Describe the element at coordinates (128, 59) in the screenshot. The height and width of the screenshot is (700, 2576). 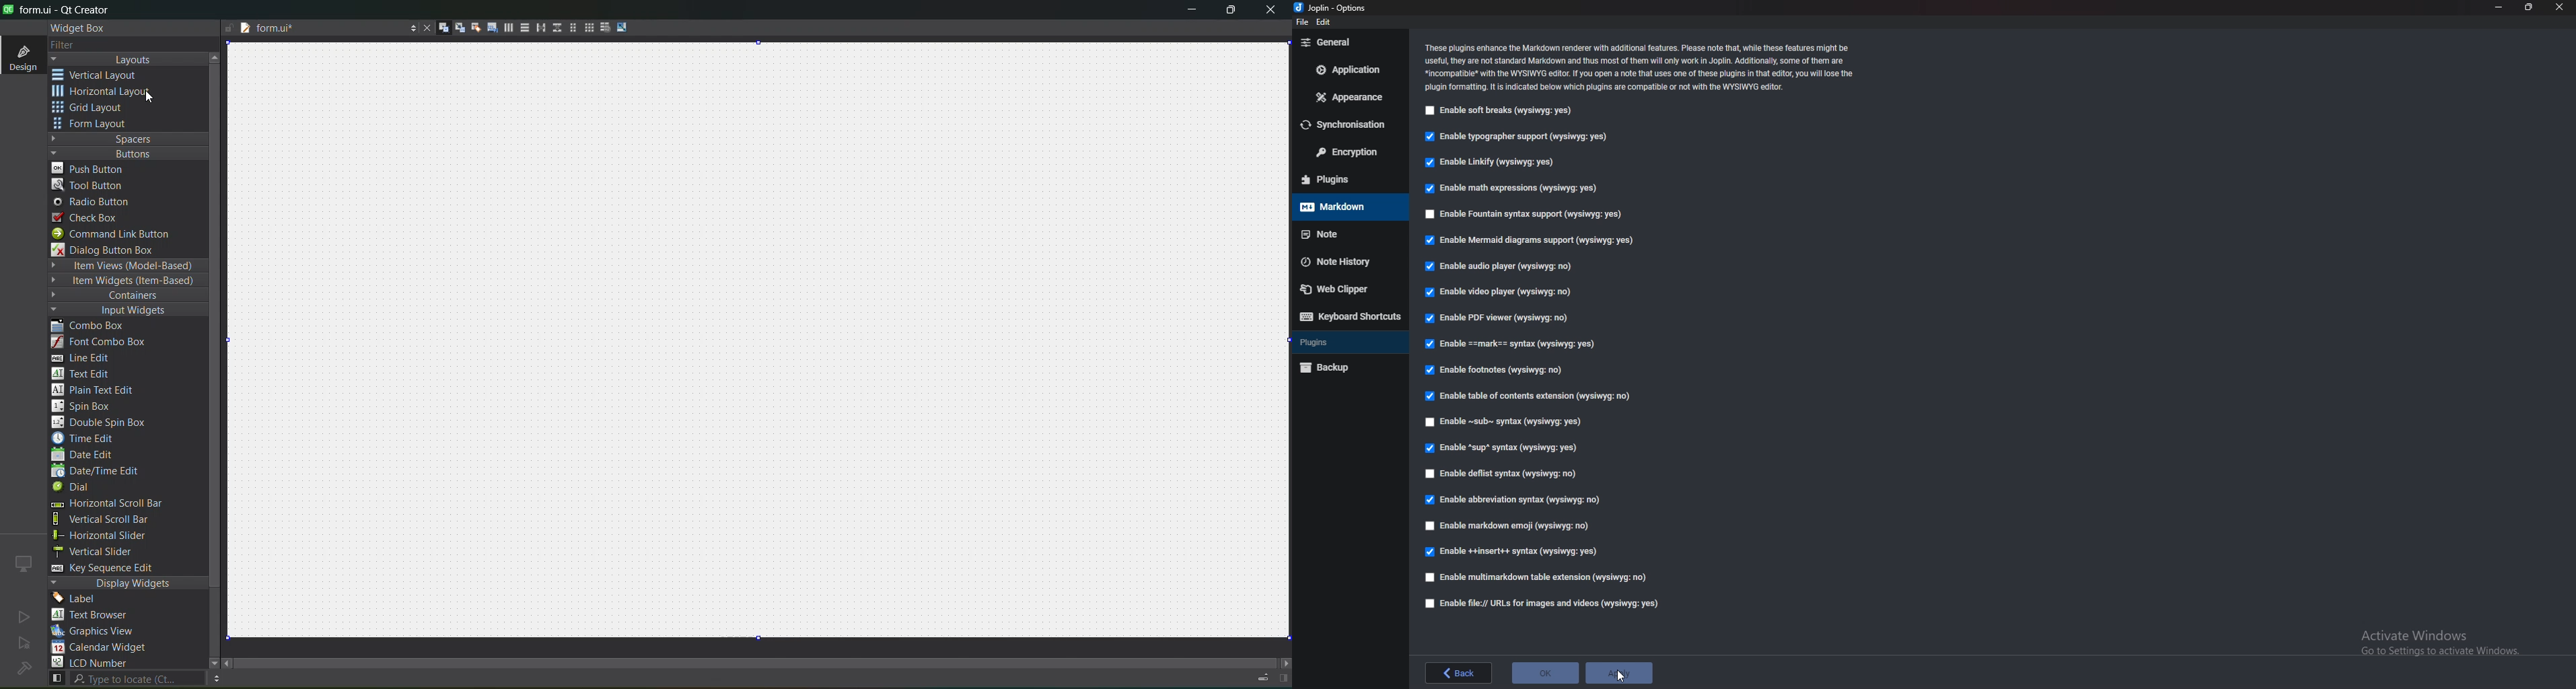
I see `layouts` at that location.